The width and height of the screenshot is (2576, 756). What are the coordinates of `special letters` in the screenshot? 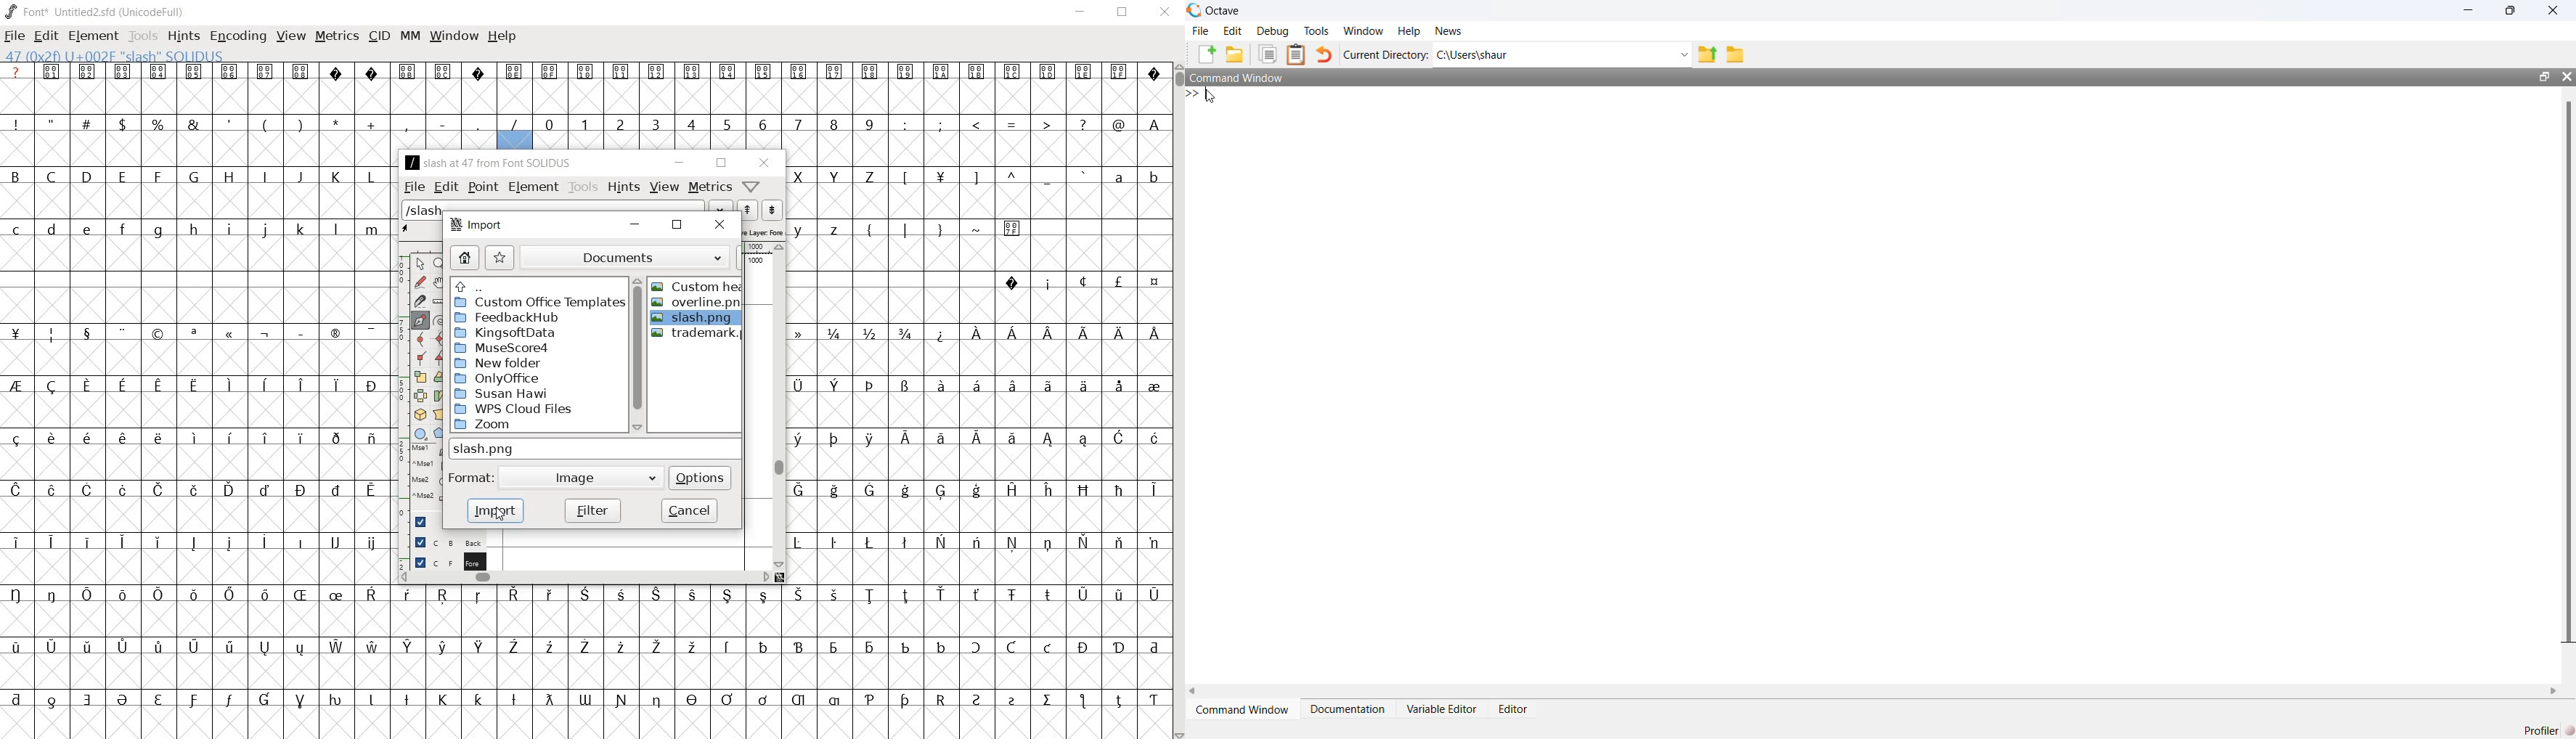 It's located at (584, 594).